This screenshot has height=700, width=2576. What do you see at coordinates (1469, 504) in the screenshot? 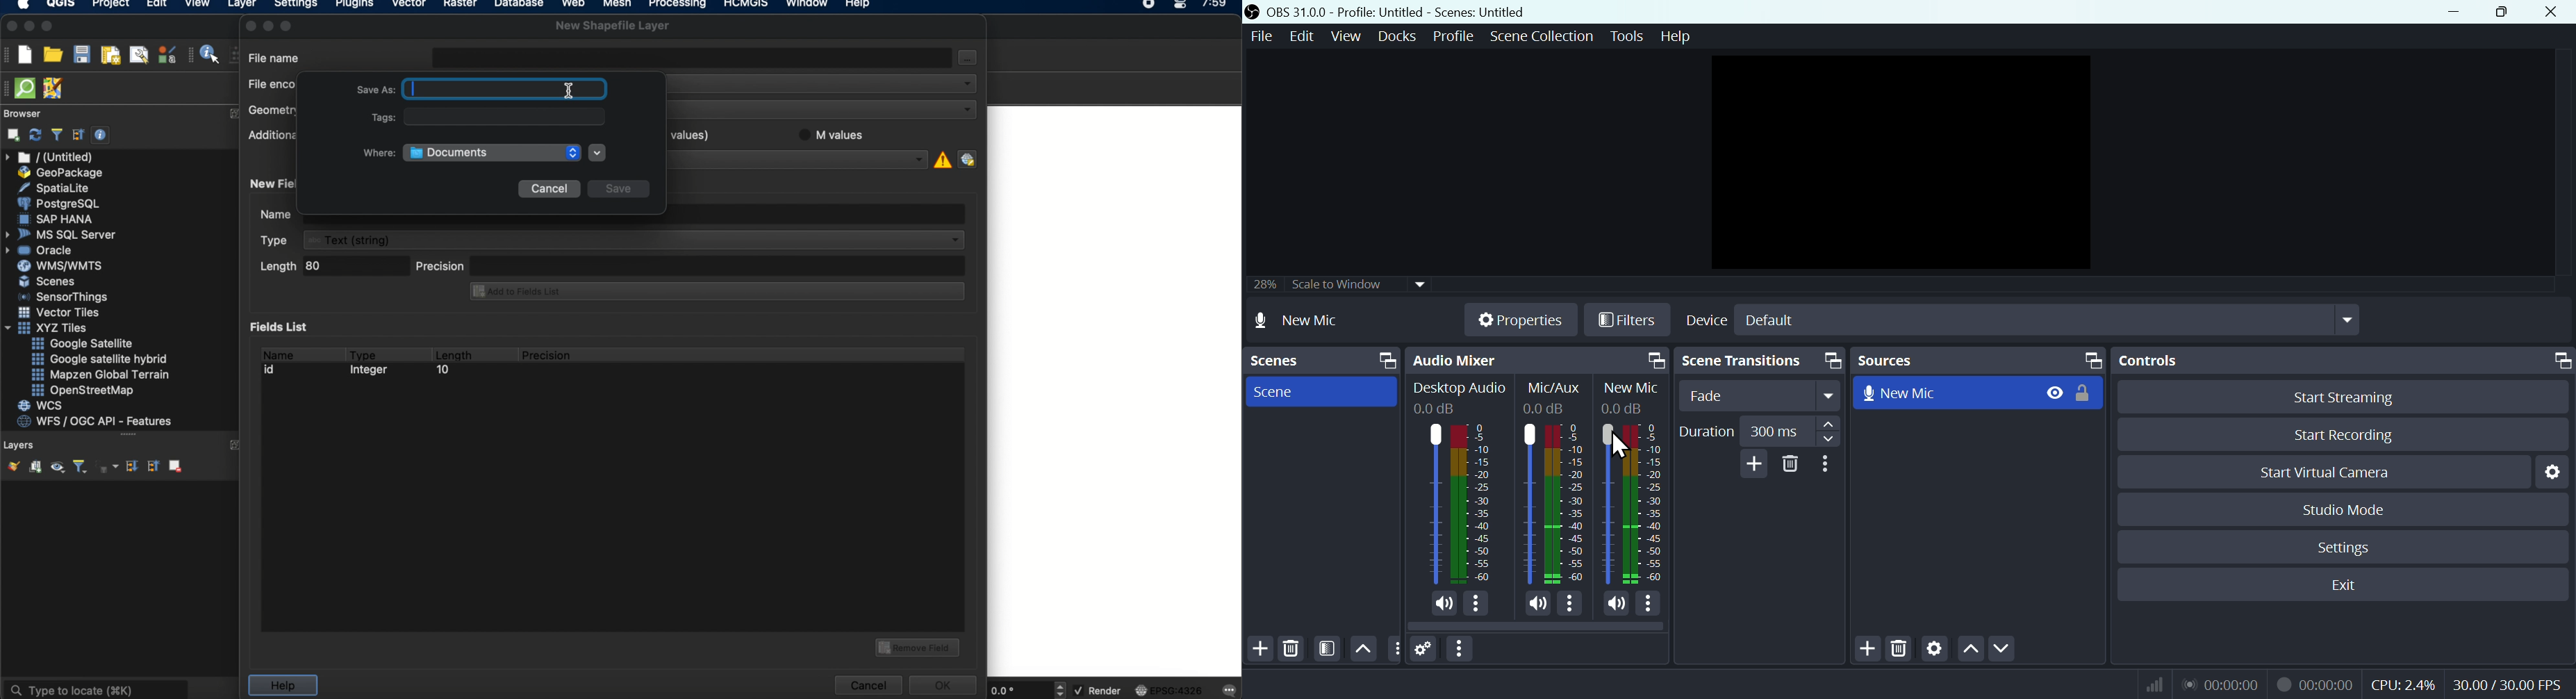
I see `Desktop Audio bar` at bounding box center [1469, 504].